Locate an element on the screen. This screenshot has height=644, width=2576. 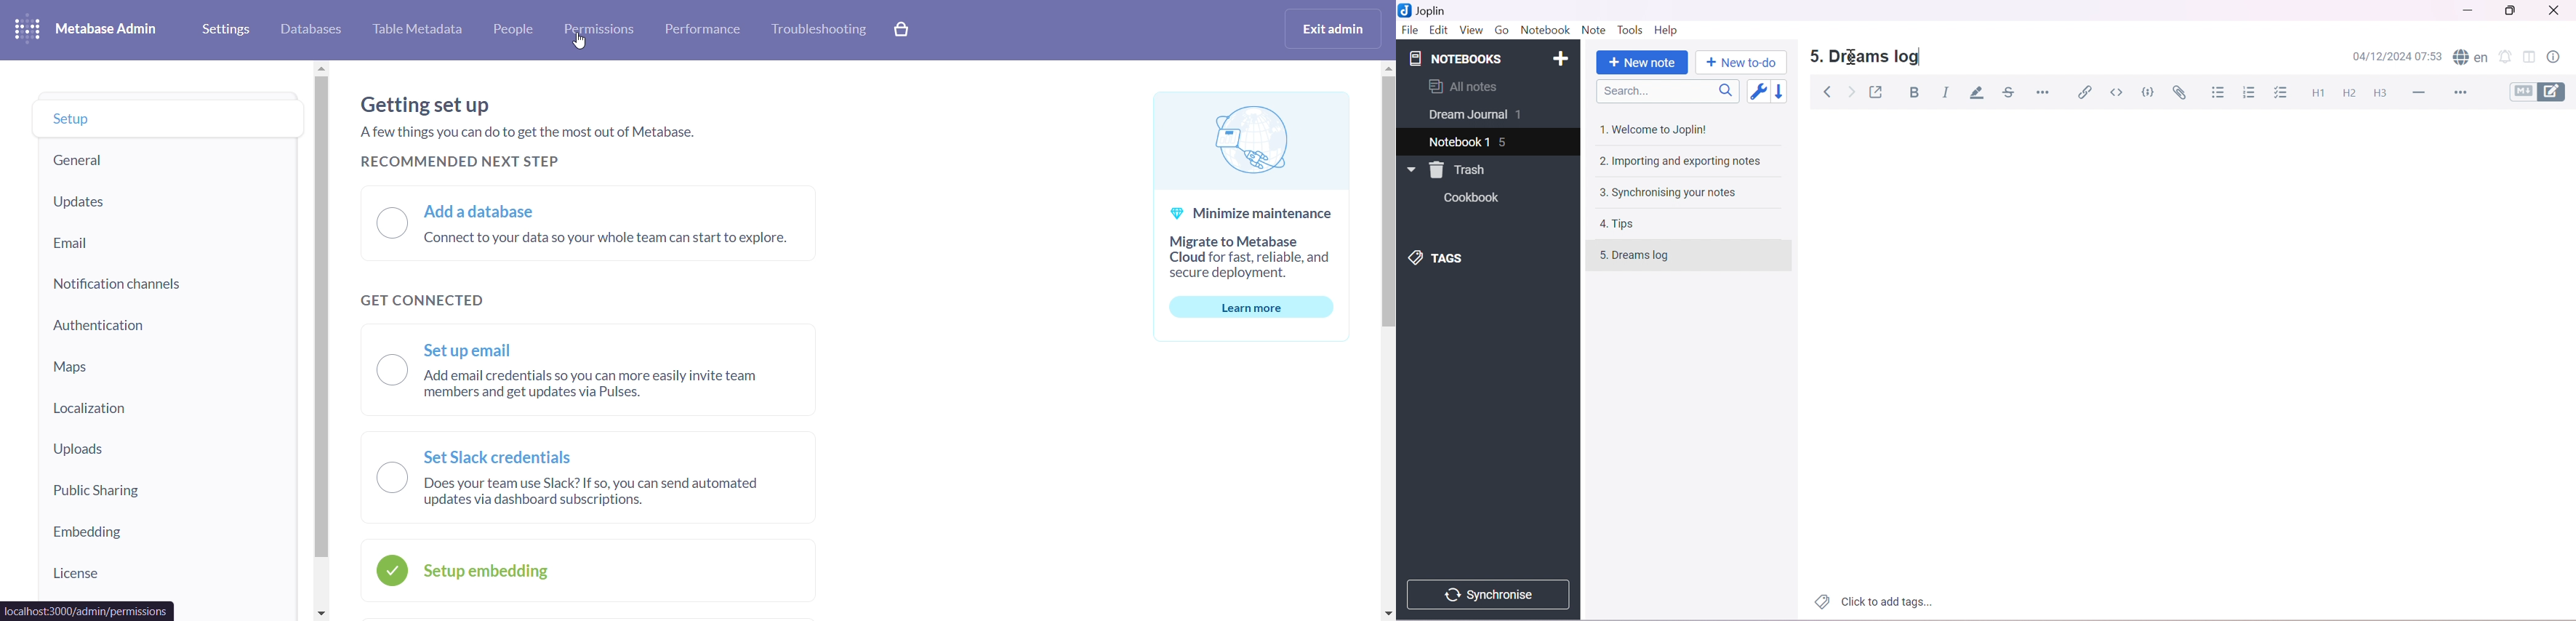
Horizontal Line is located at coordinates (2422, 93).